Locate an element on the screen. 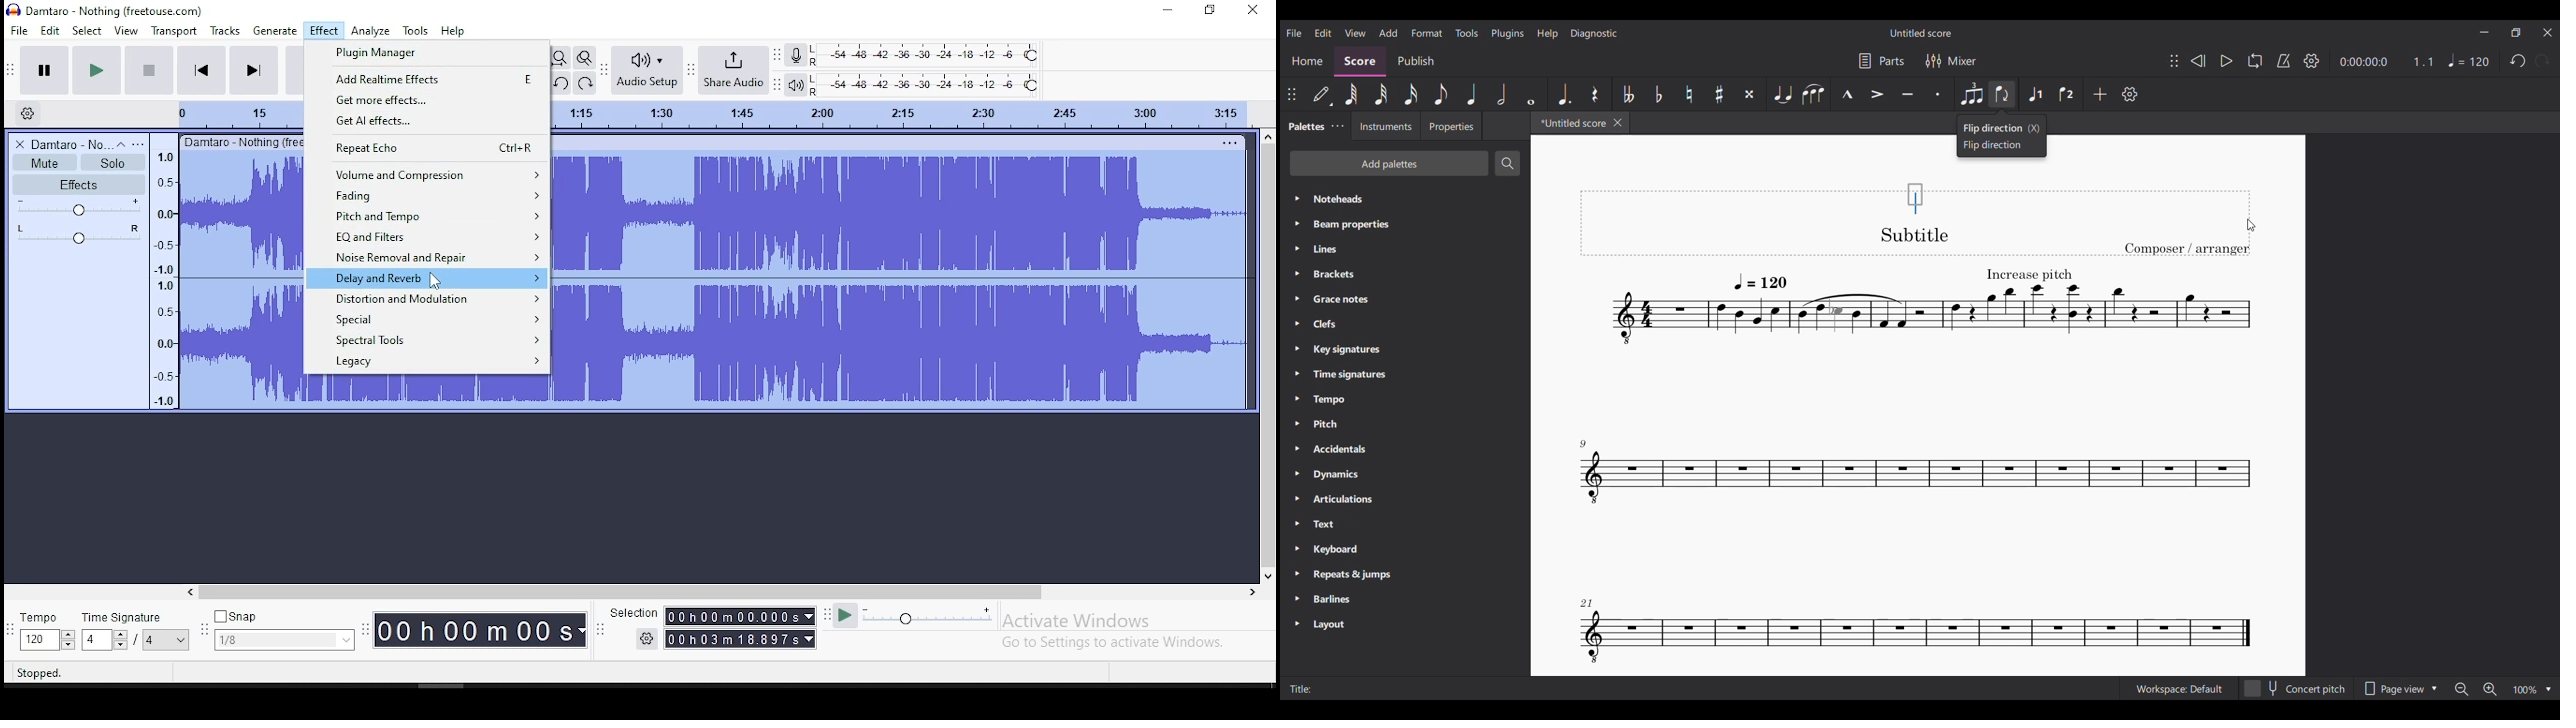  close  is located at coordinates (1250, 10).